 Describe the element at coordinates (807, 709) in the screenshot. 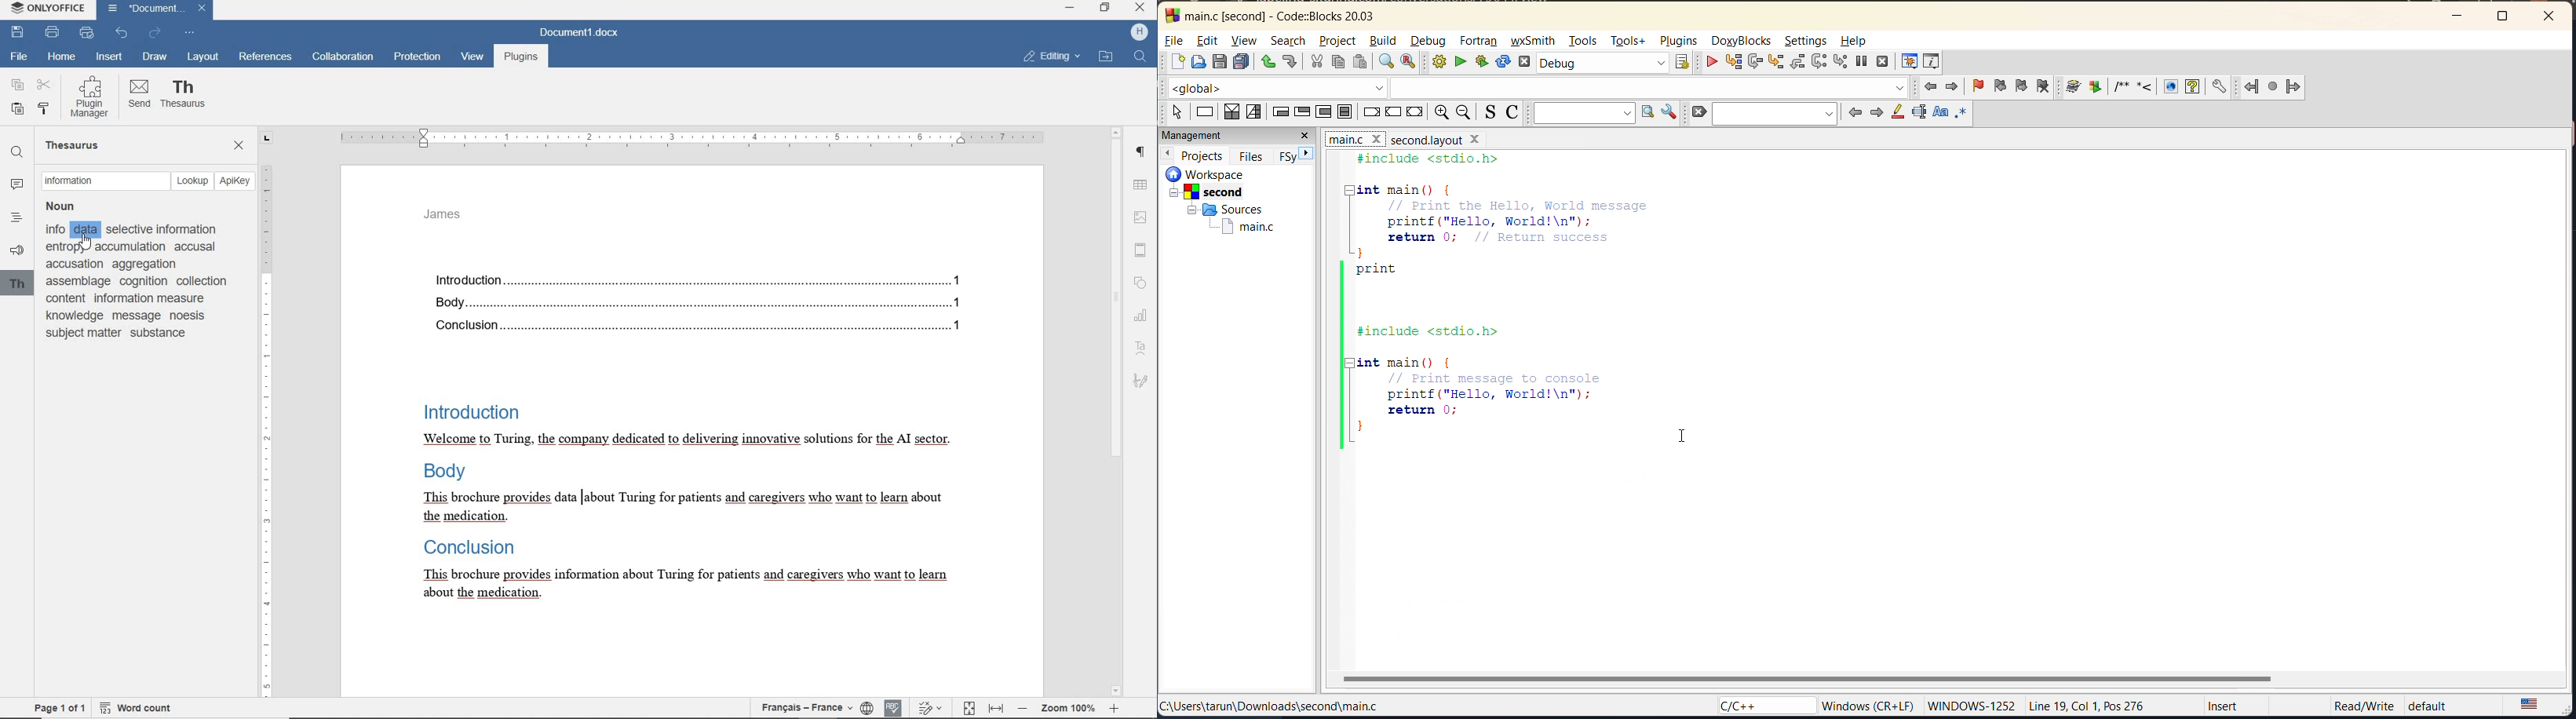

I see `TEXT LANGUAGE` at that location.